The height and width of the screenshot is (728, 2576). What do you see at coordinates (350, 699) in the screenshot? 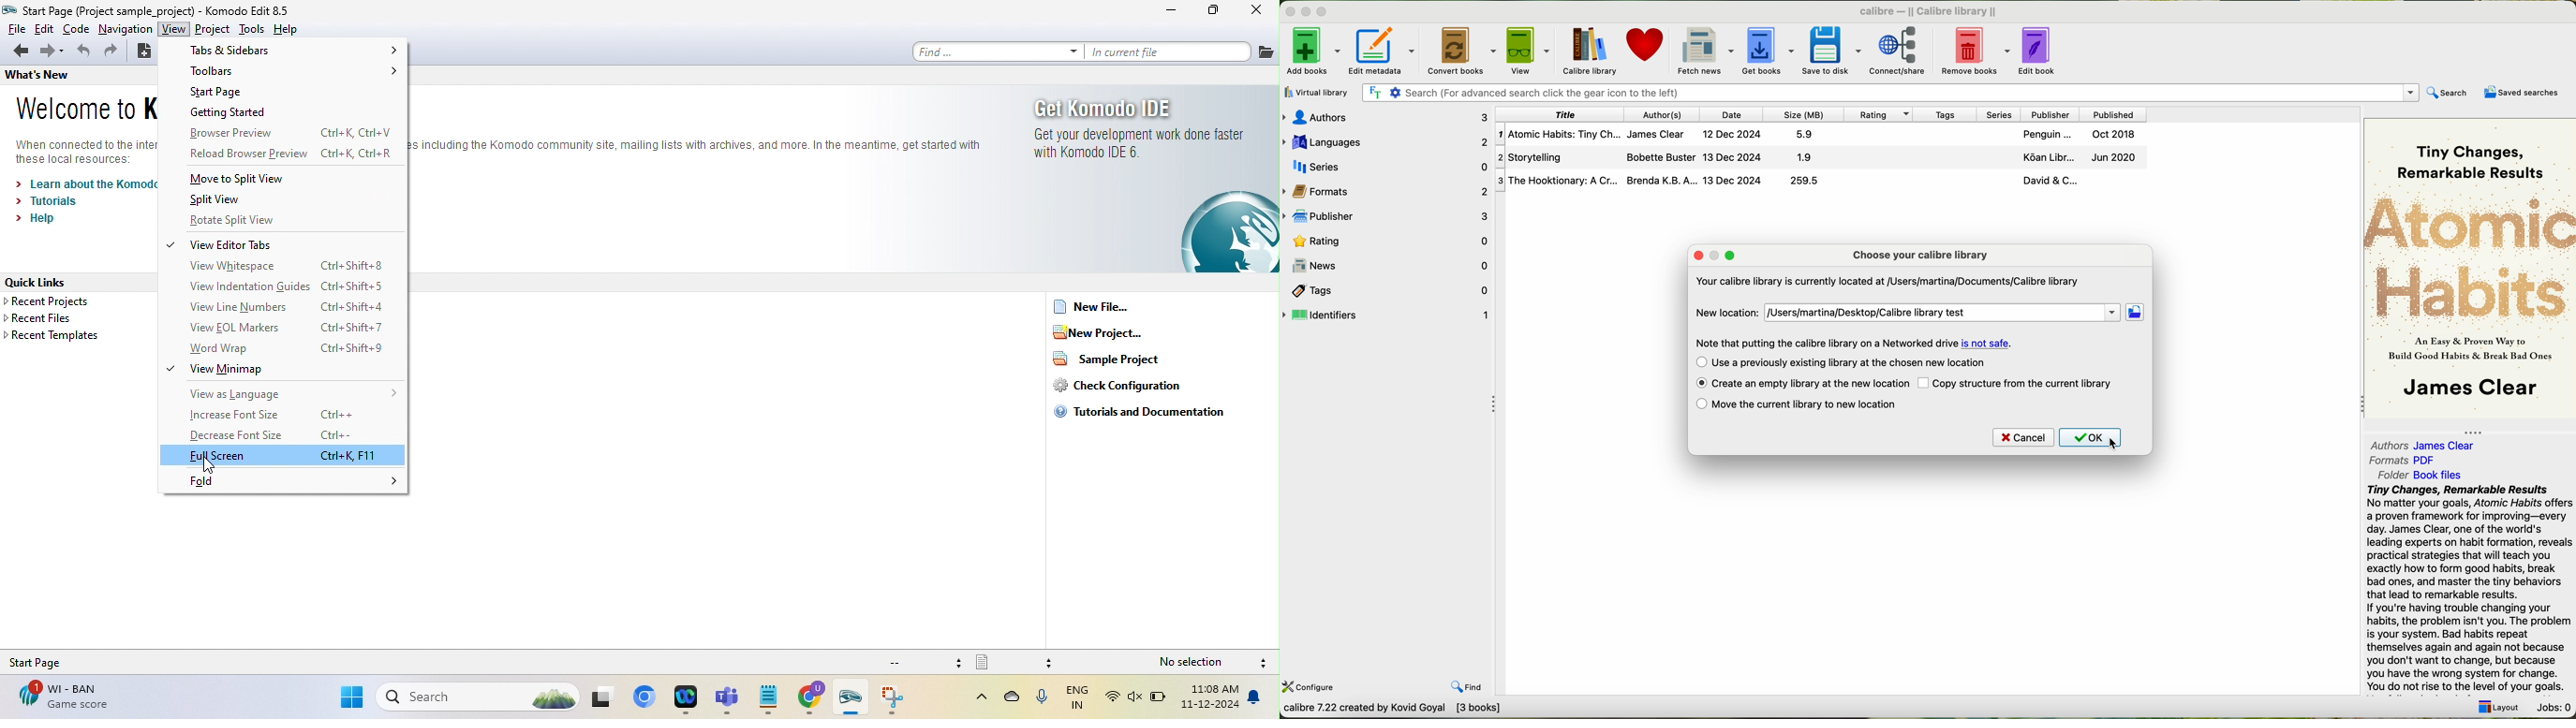
I see `start` at bounding box center [350, 699].